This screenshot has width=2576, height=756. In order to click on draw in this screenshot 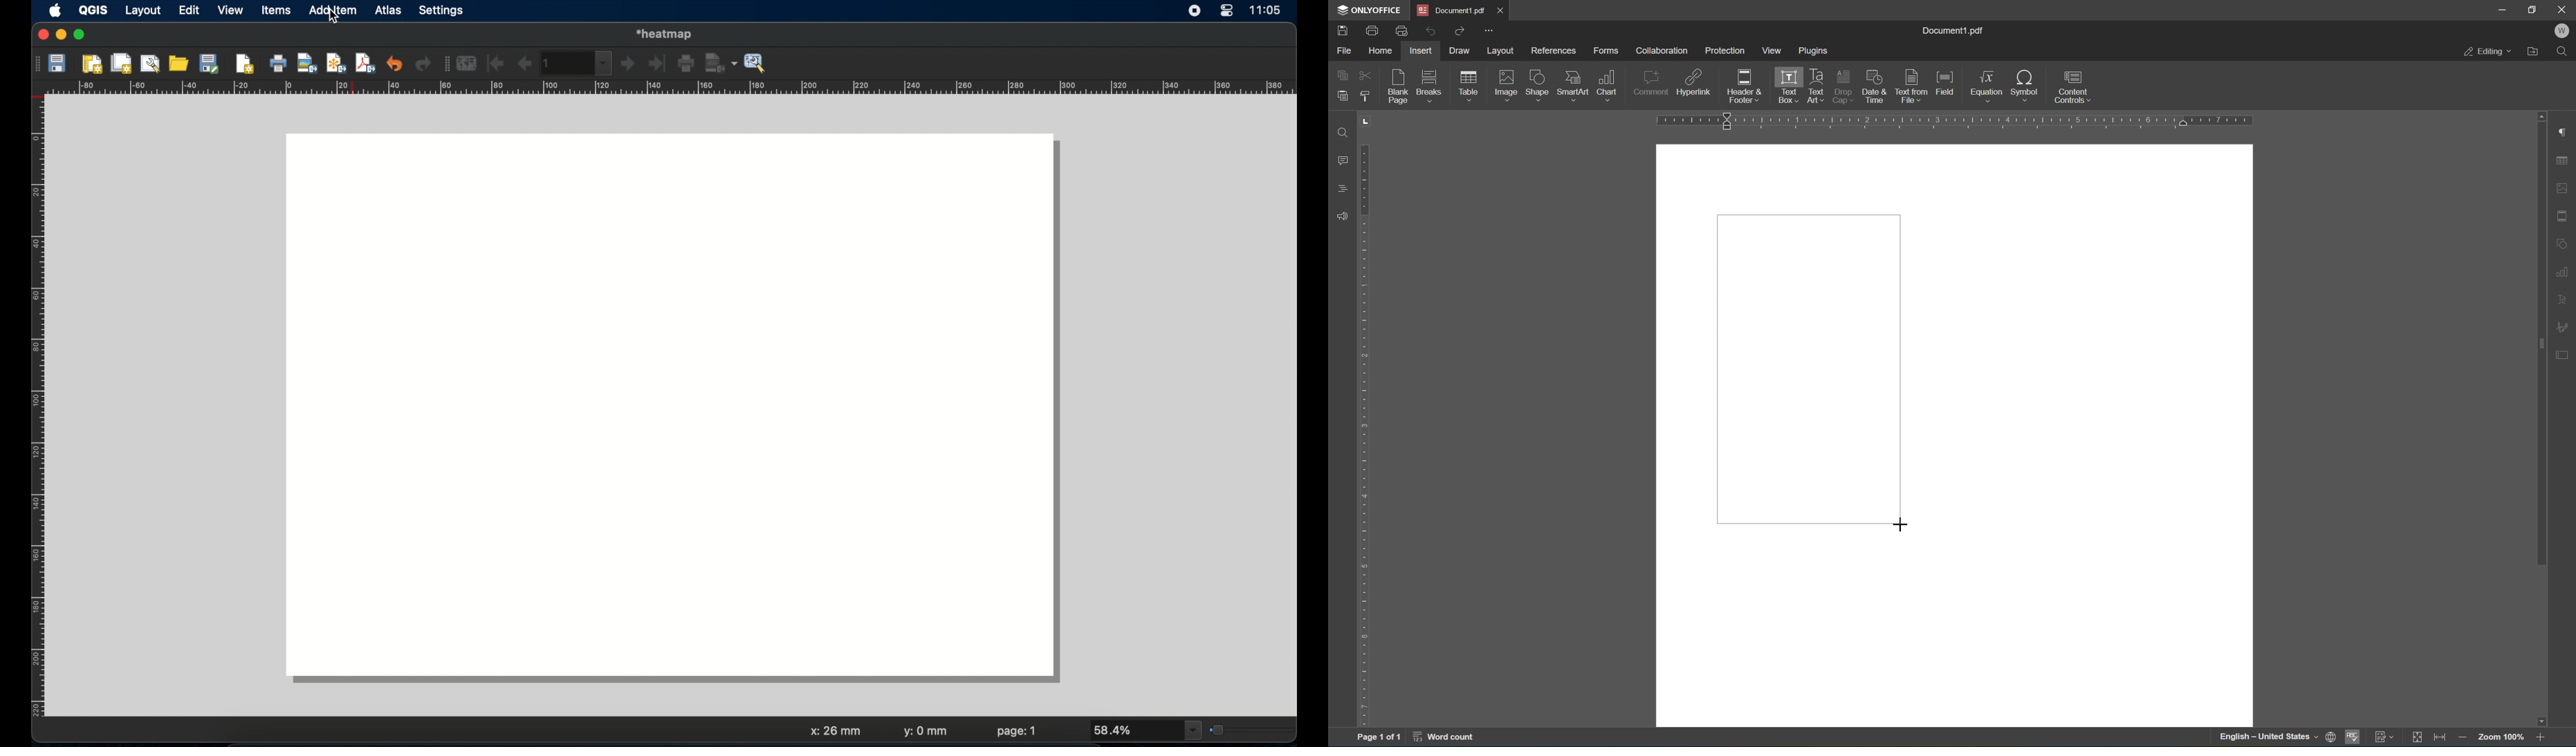, I will do `click(1461, 49)`.